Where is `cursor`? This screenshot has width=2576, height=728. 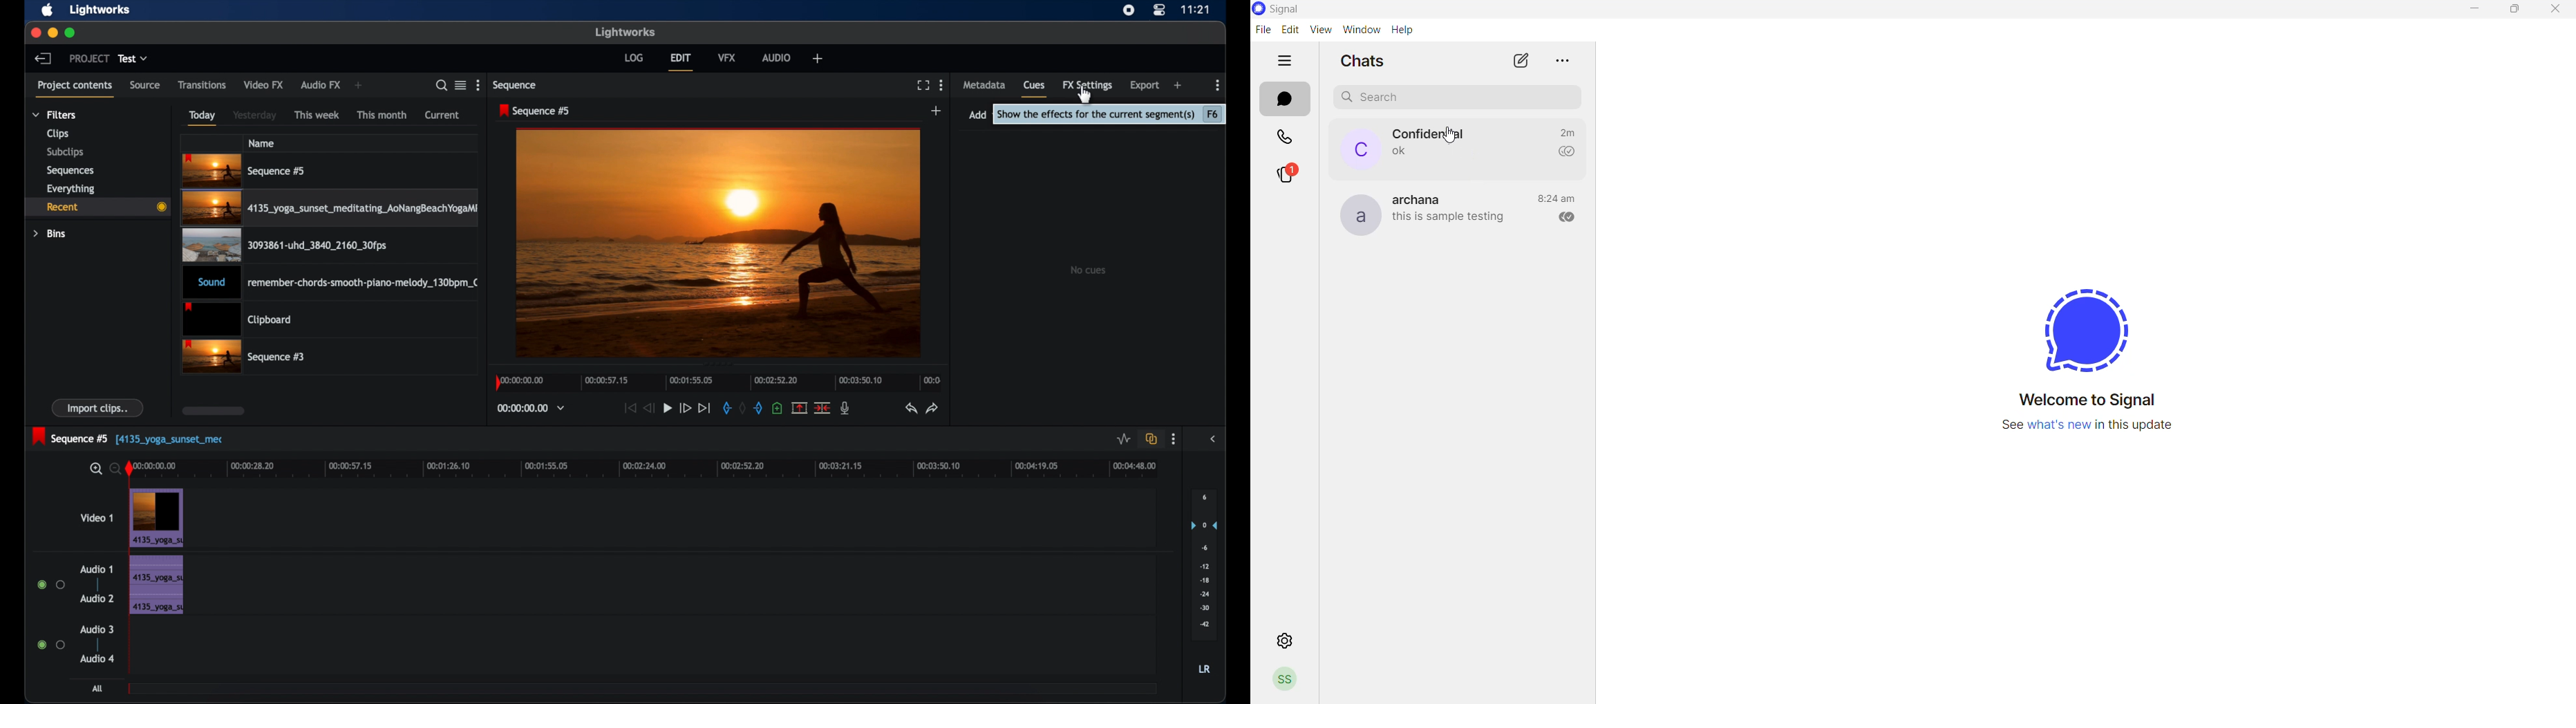 cursor is located at coordinates (1087, 91).